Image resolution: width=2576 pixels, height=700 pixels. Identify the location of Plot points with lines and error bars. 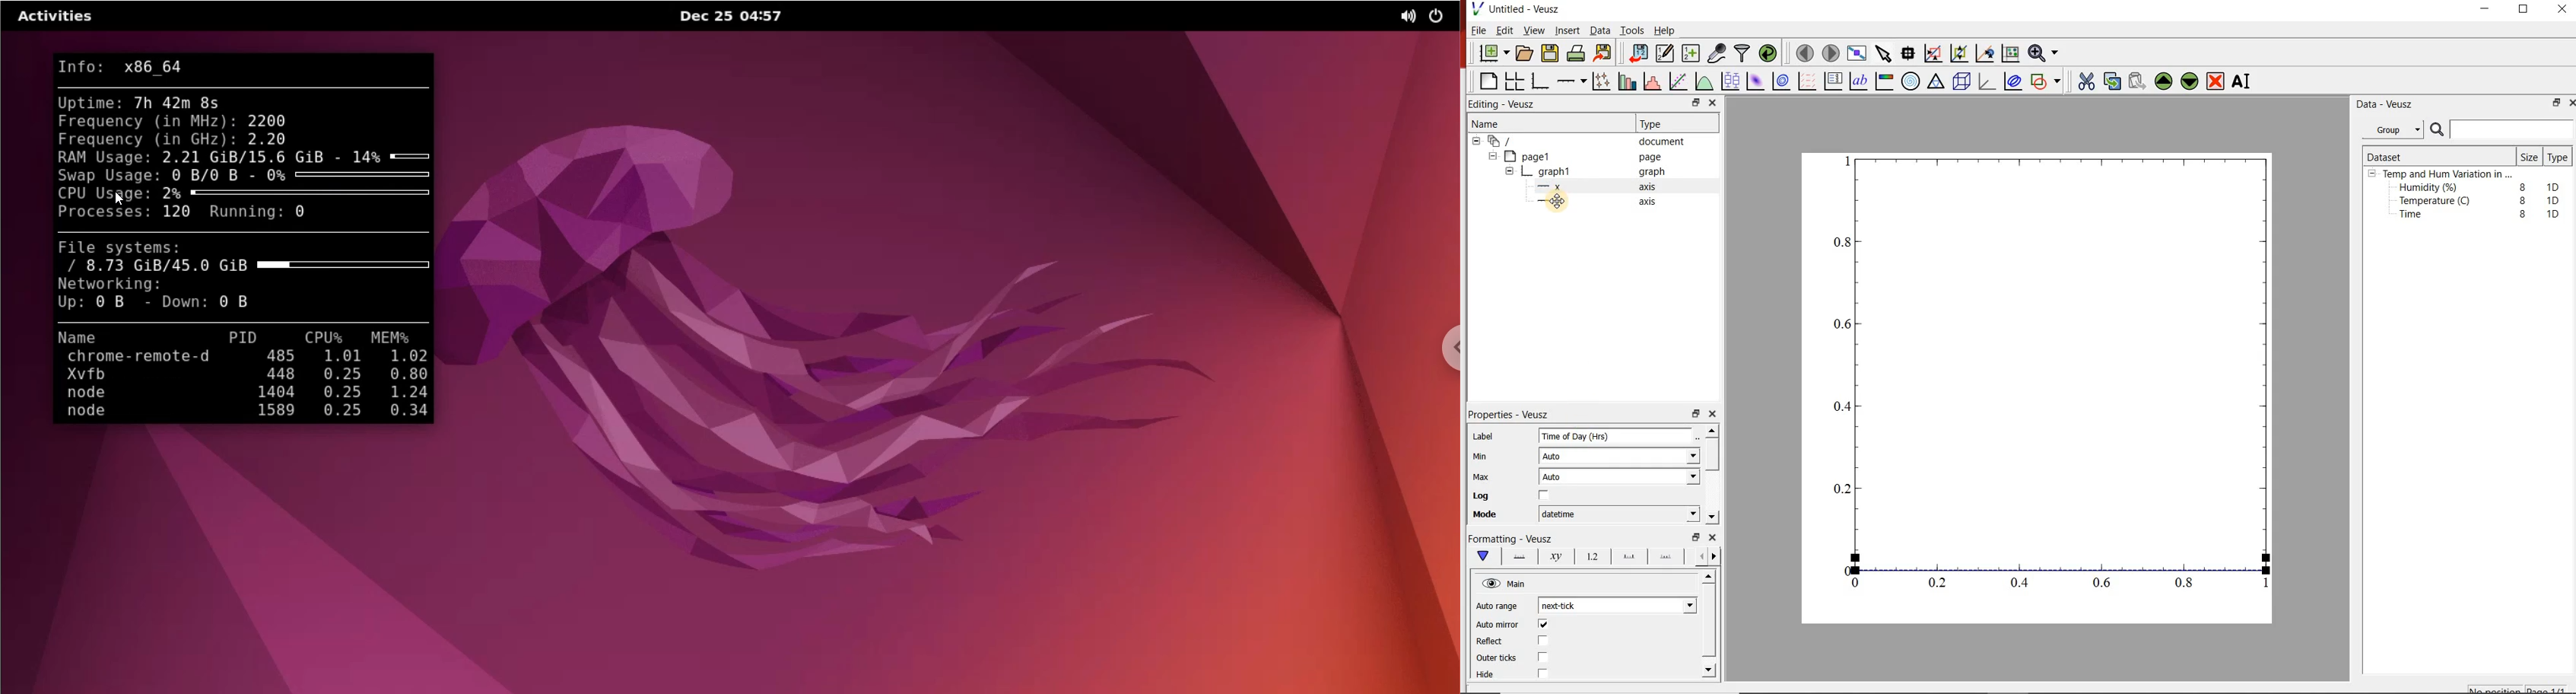
(1601, 80).